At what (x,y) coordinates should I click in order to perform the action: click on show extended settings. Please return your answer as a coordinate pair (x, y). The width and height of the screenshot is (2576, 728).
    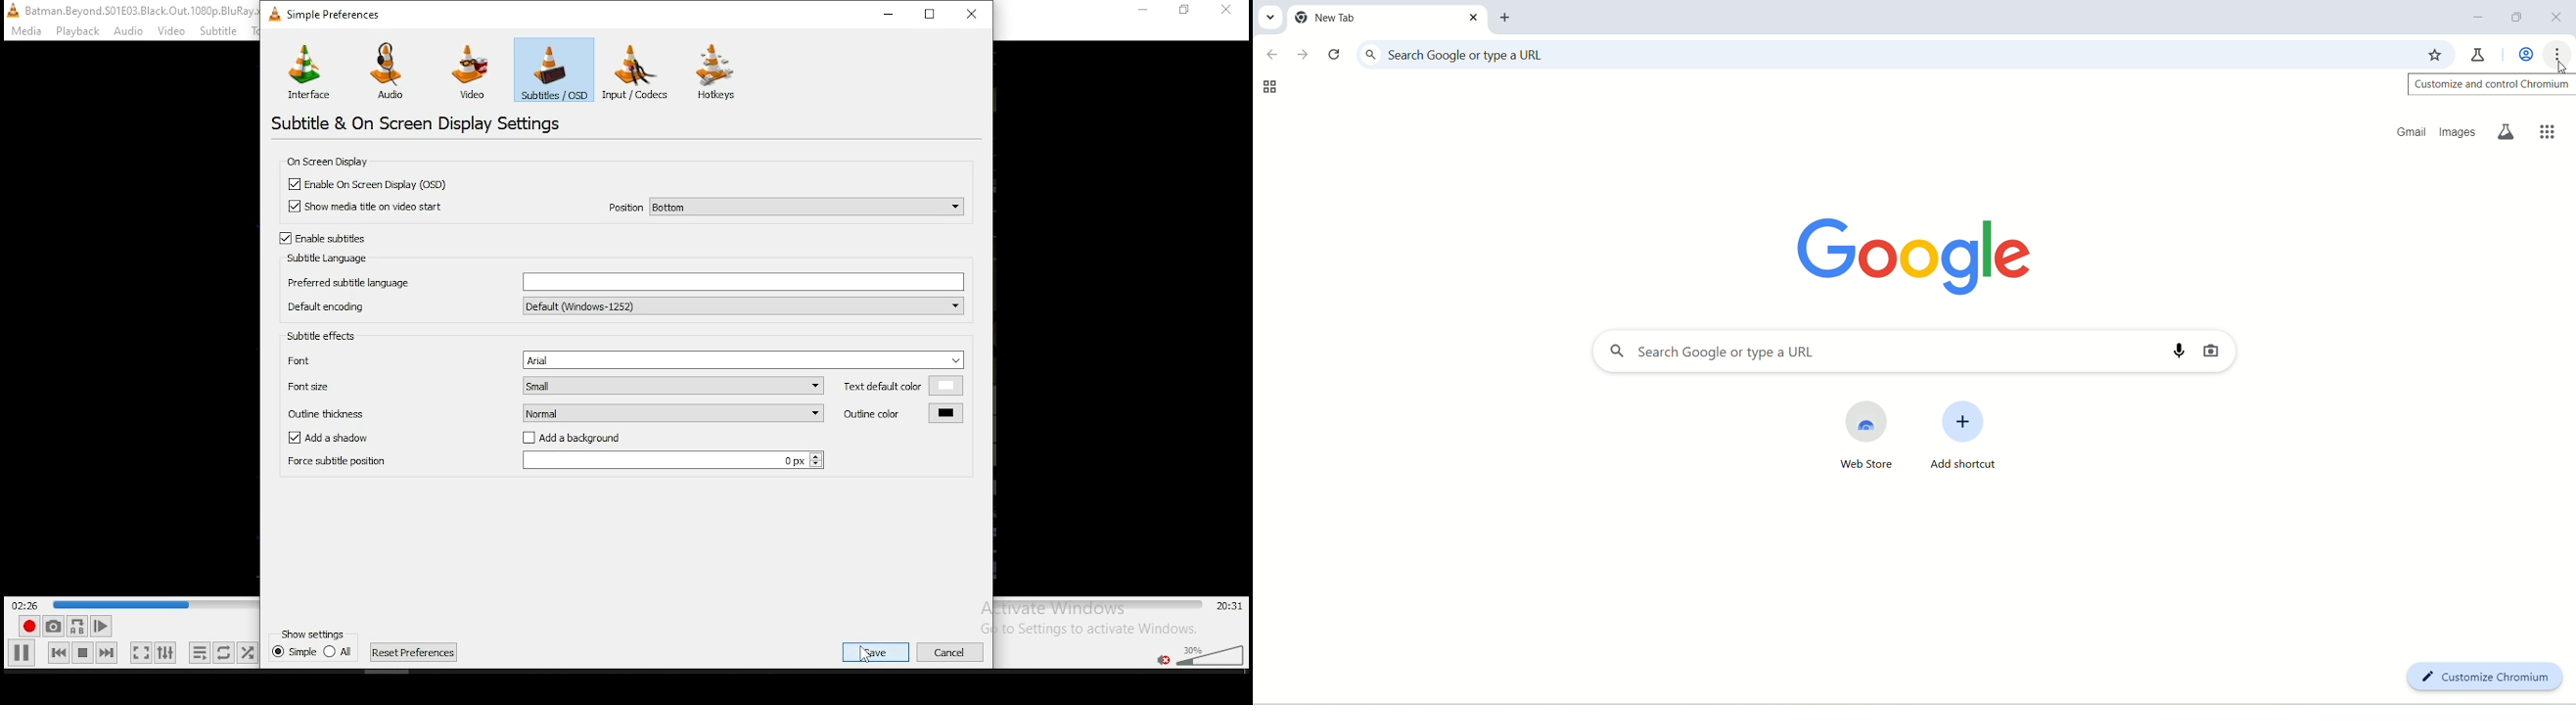
    Looking at the image, I should click on (164, 653).